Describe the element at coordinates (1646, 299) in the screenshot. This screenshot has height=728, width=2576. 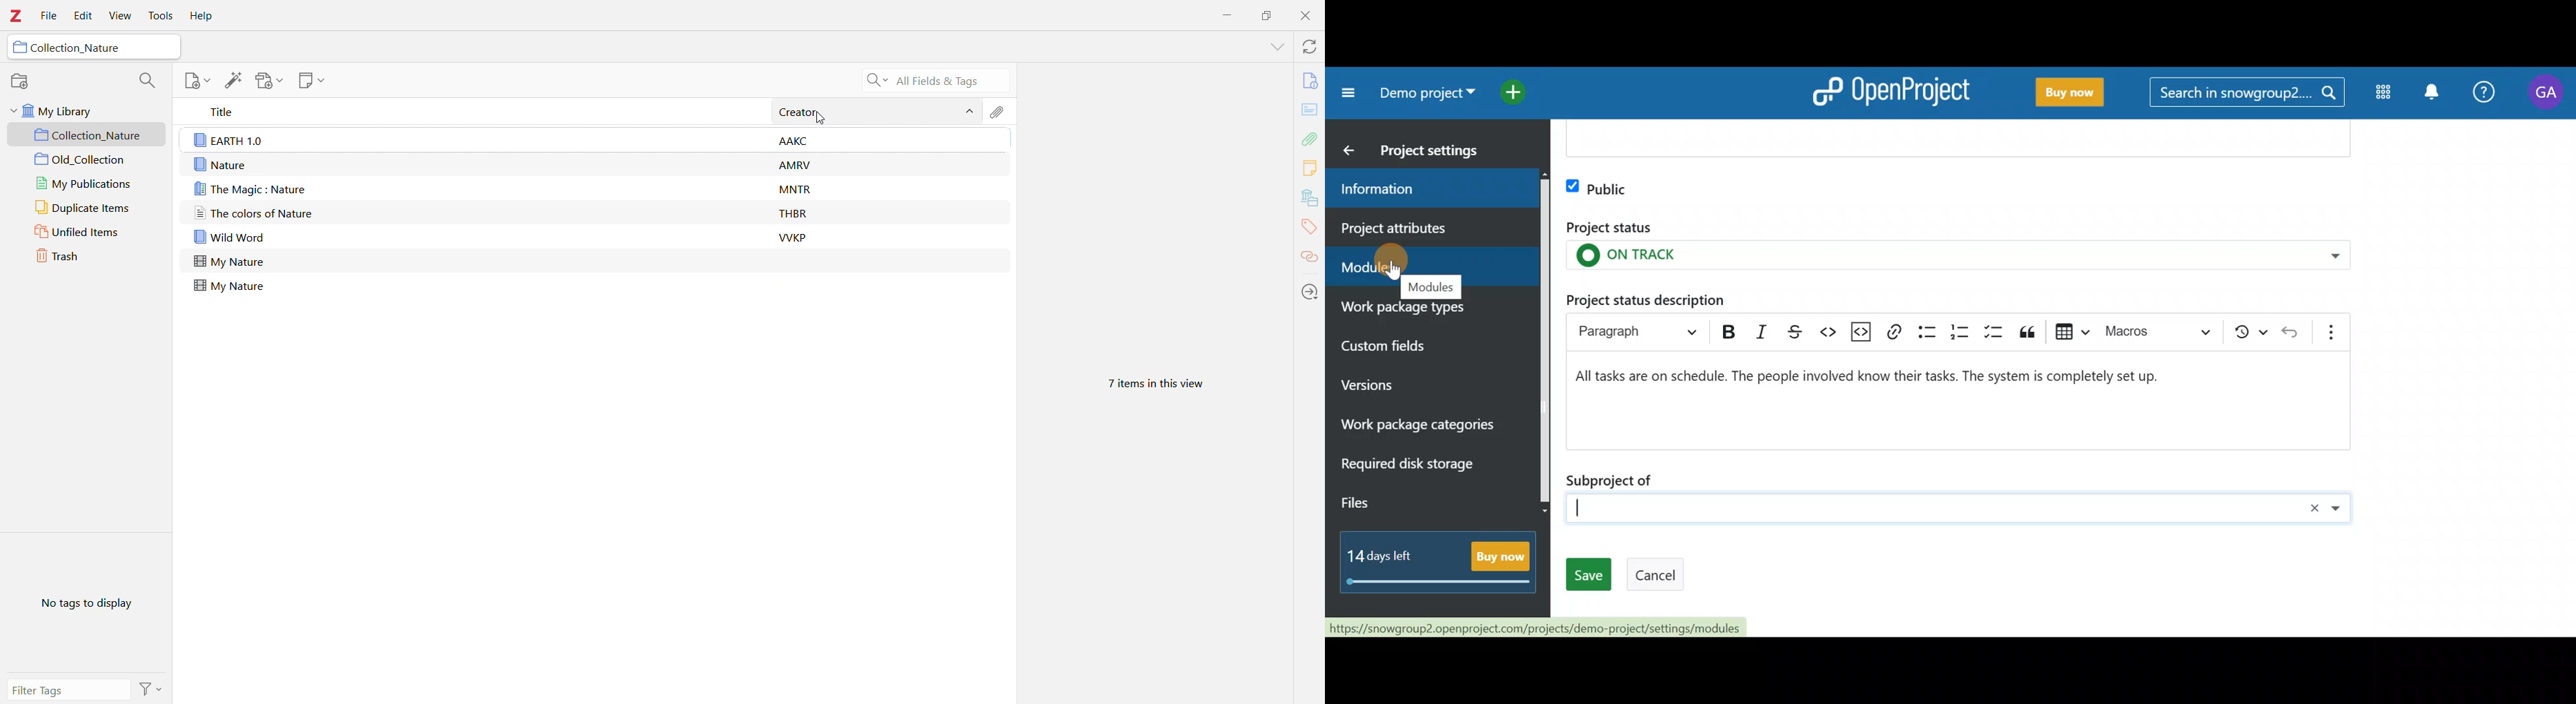
I see `Project status description` at that location.